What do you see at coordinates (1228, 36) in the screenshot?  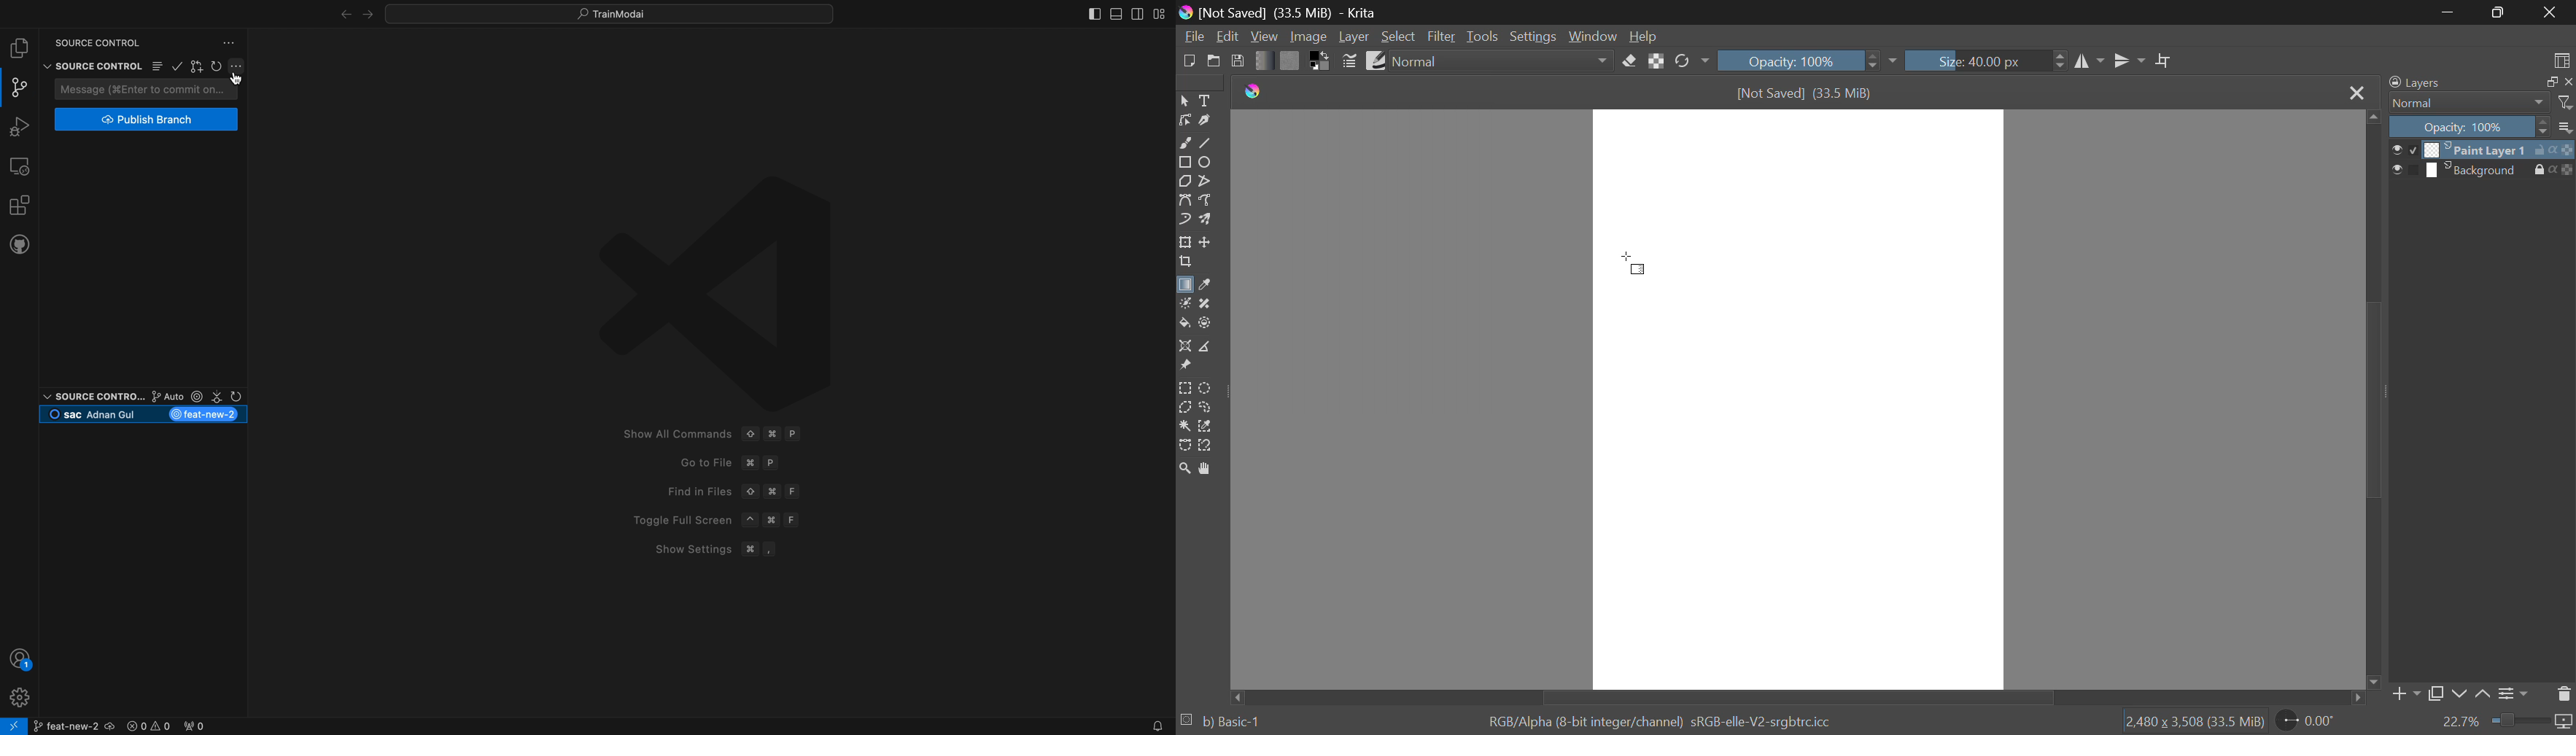 I see `Edit` at bounding box center [1228, 36].